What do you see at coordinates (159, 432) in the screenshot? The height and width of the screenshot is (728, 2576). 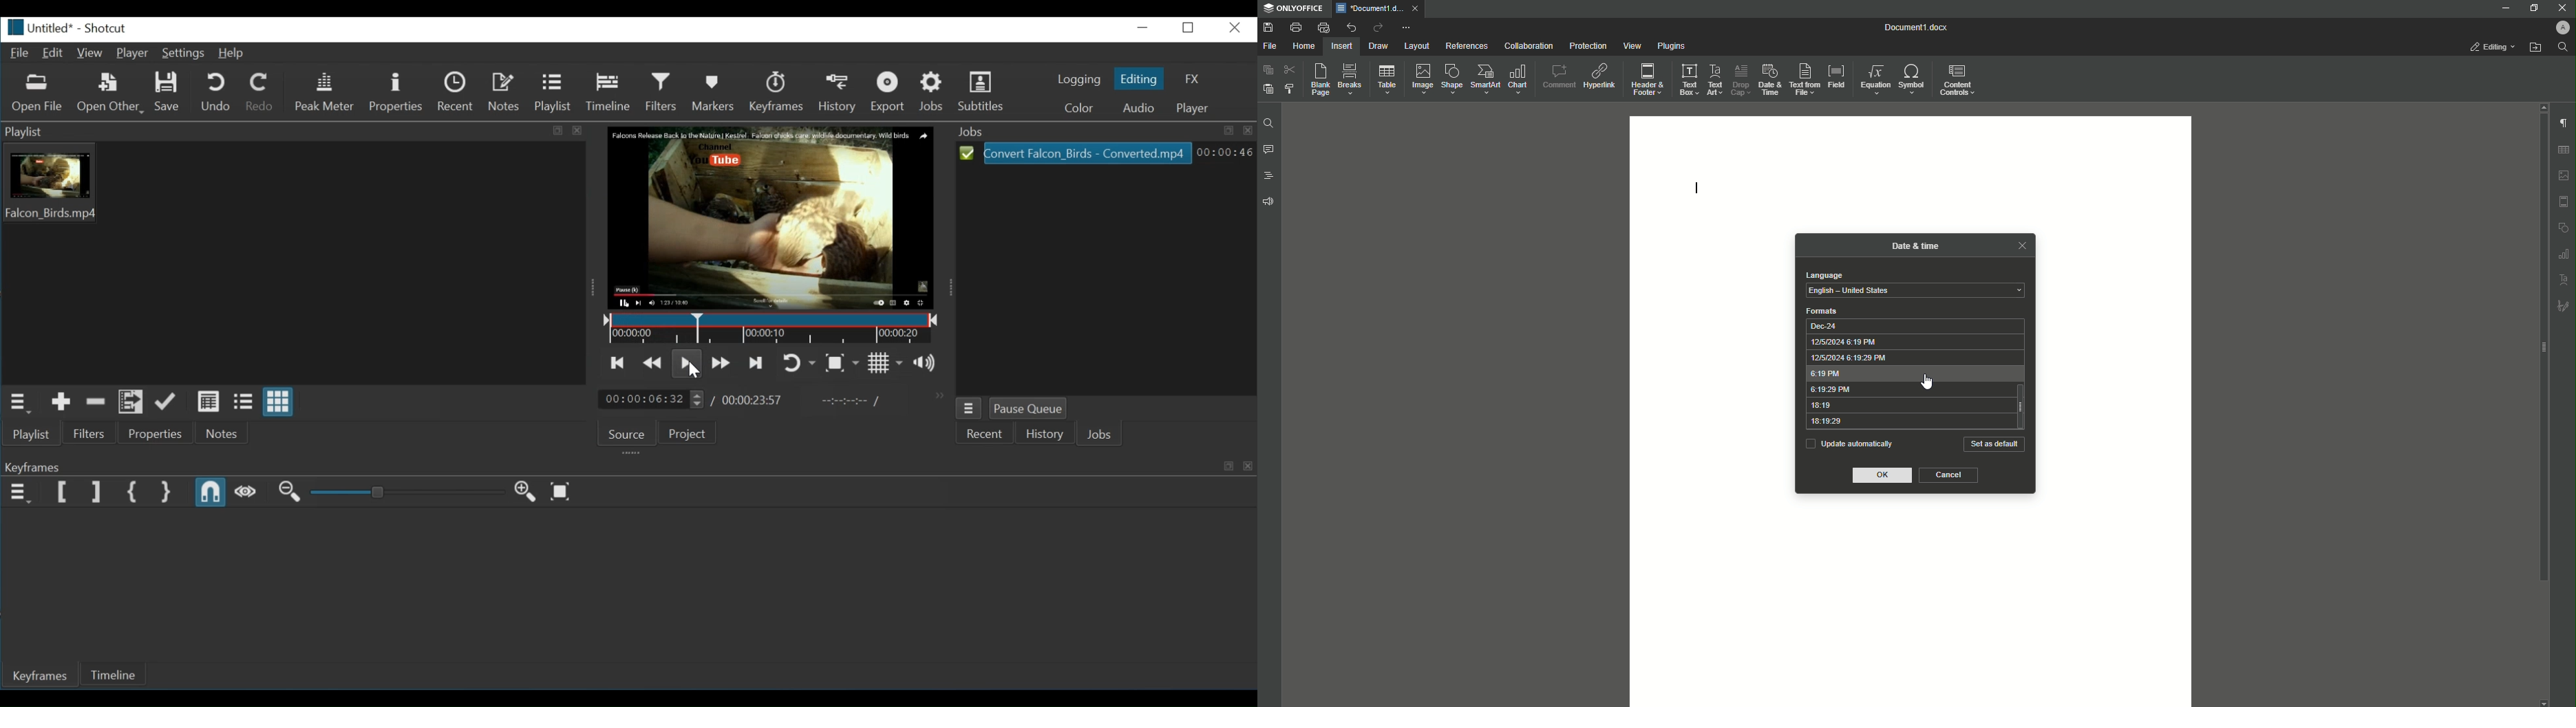 I see `Properties` at bounding box center [159, 432].